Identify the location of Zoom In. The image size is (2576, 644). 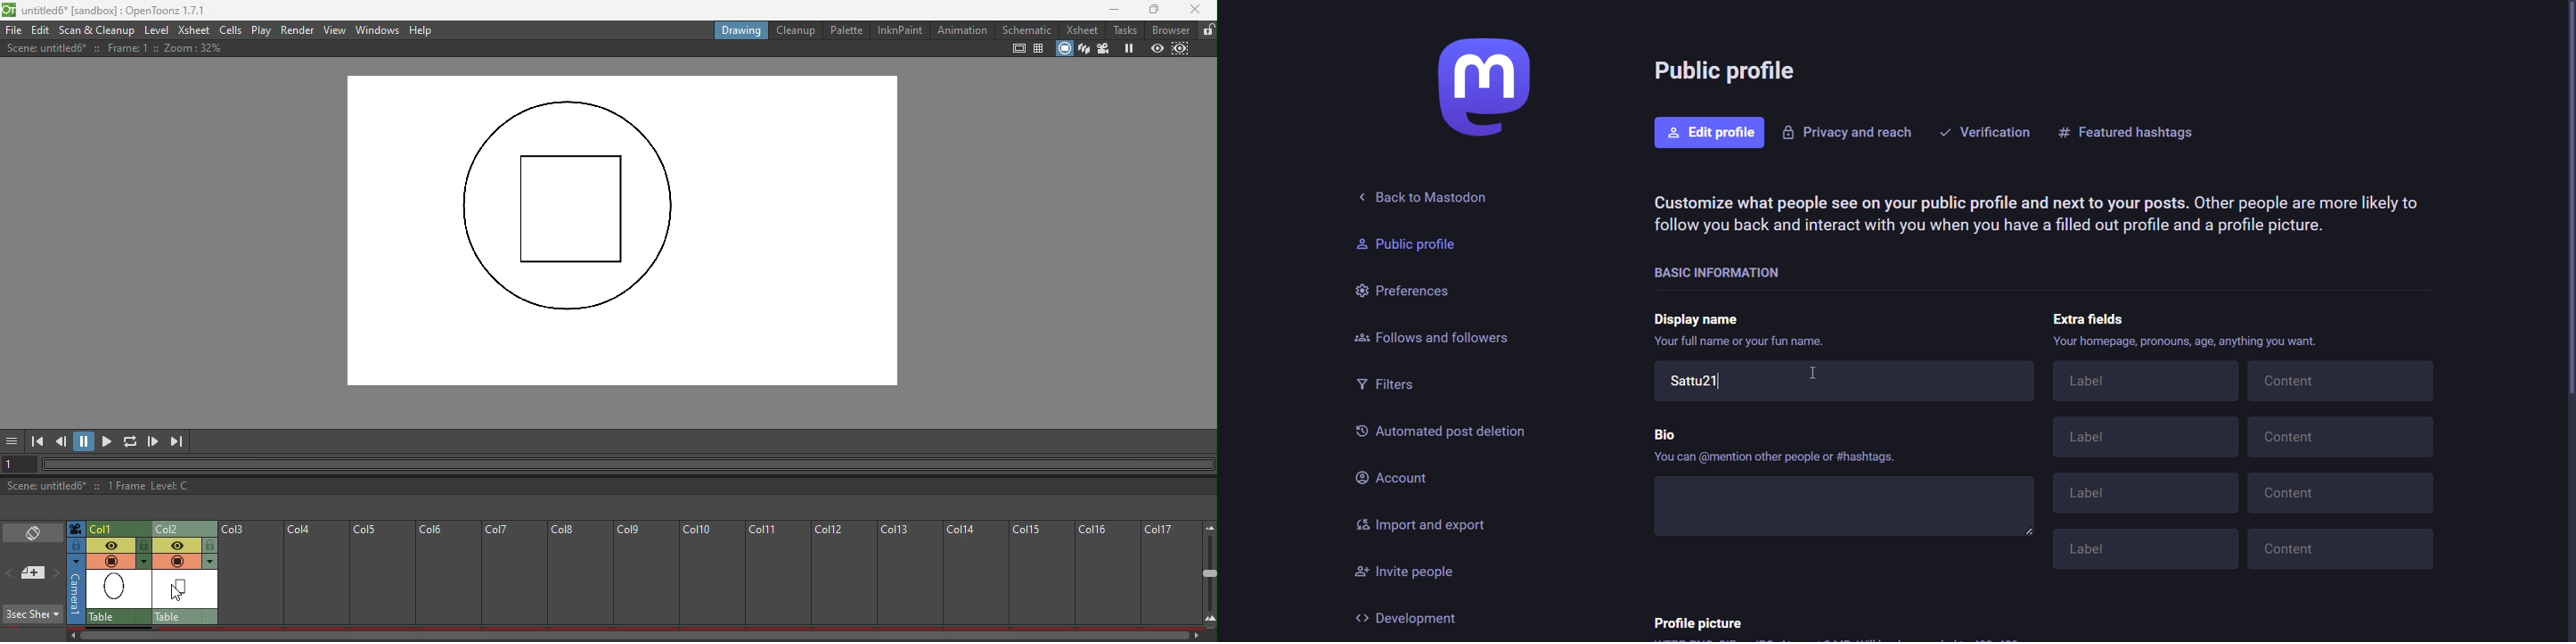
(1208, 619).